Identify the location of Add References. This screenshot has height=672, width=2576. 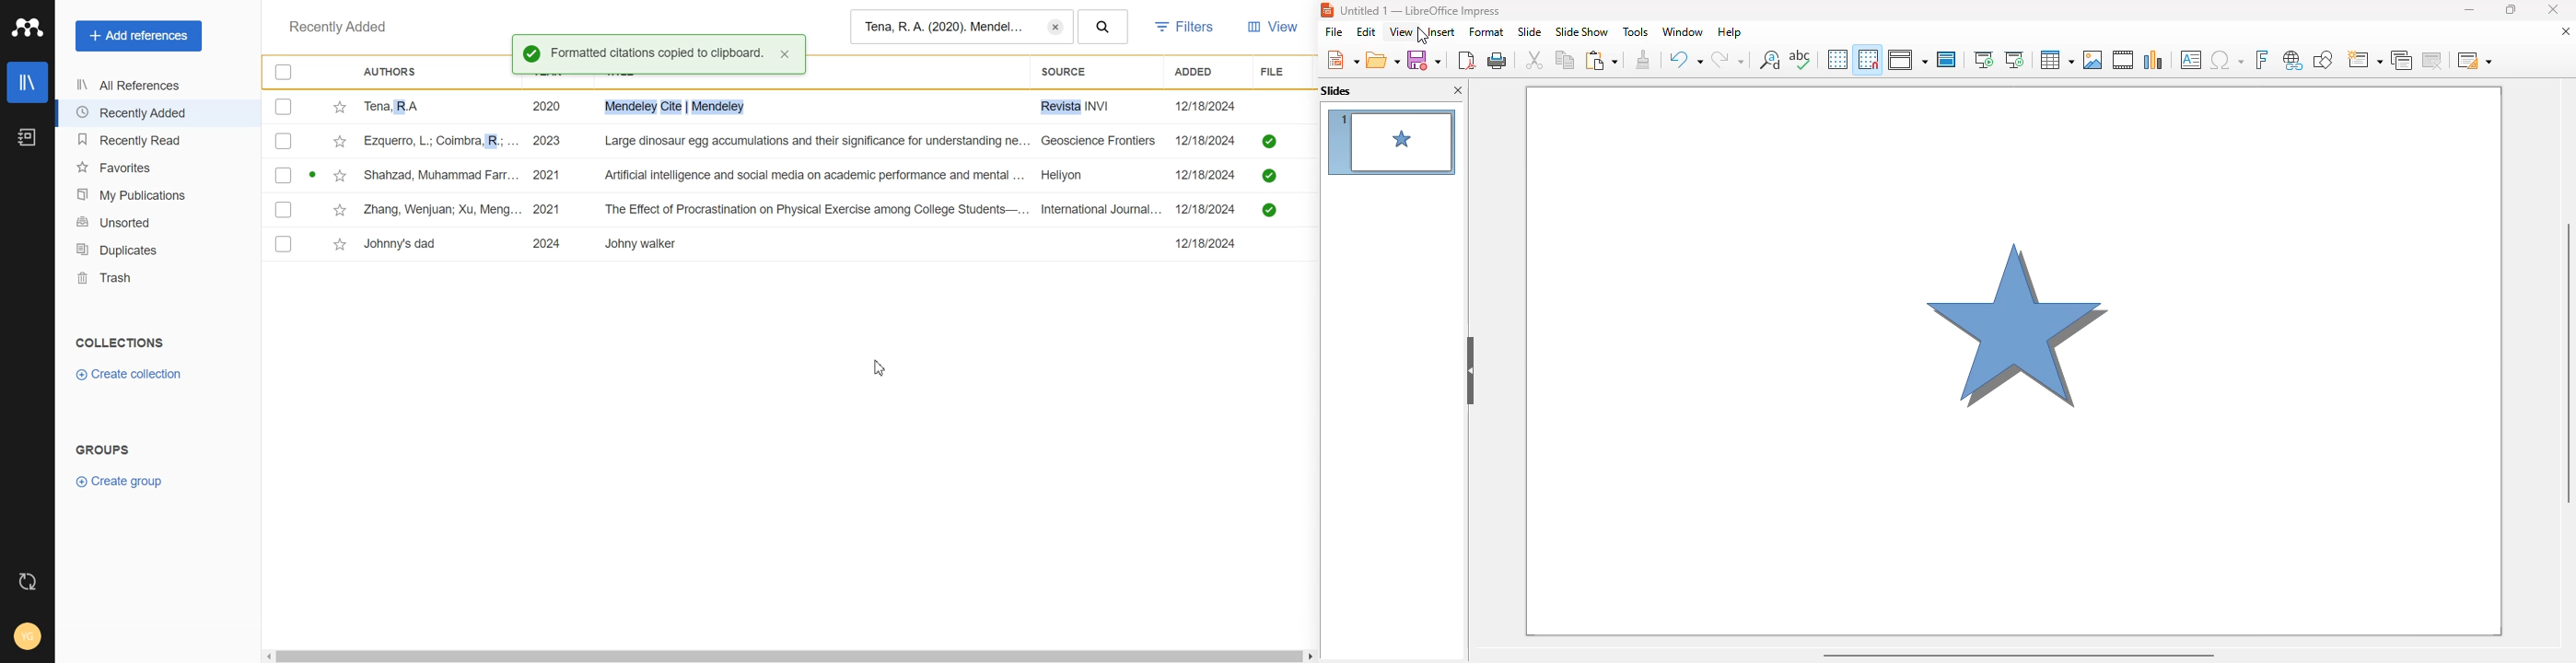
(139, 36).